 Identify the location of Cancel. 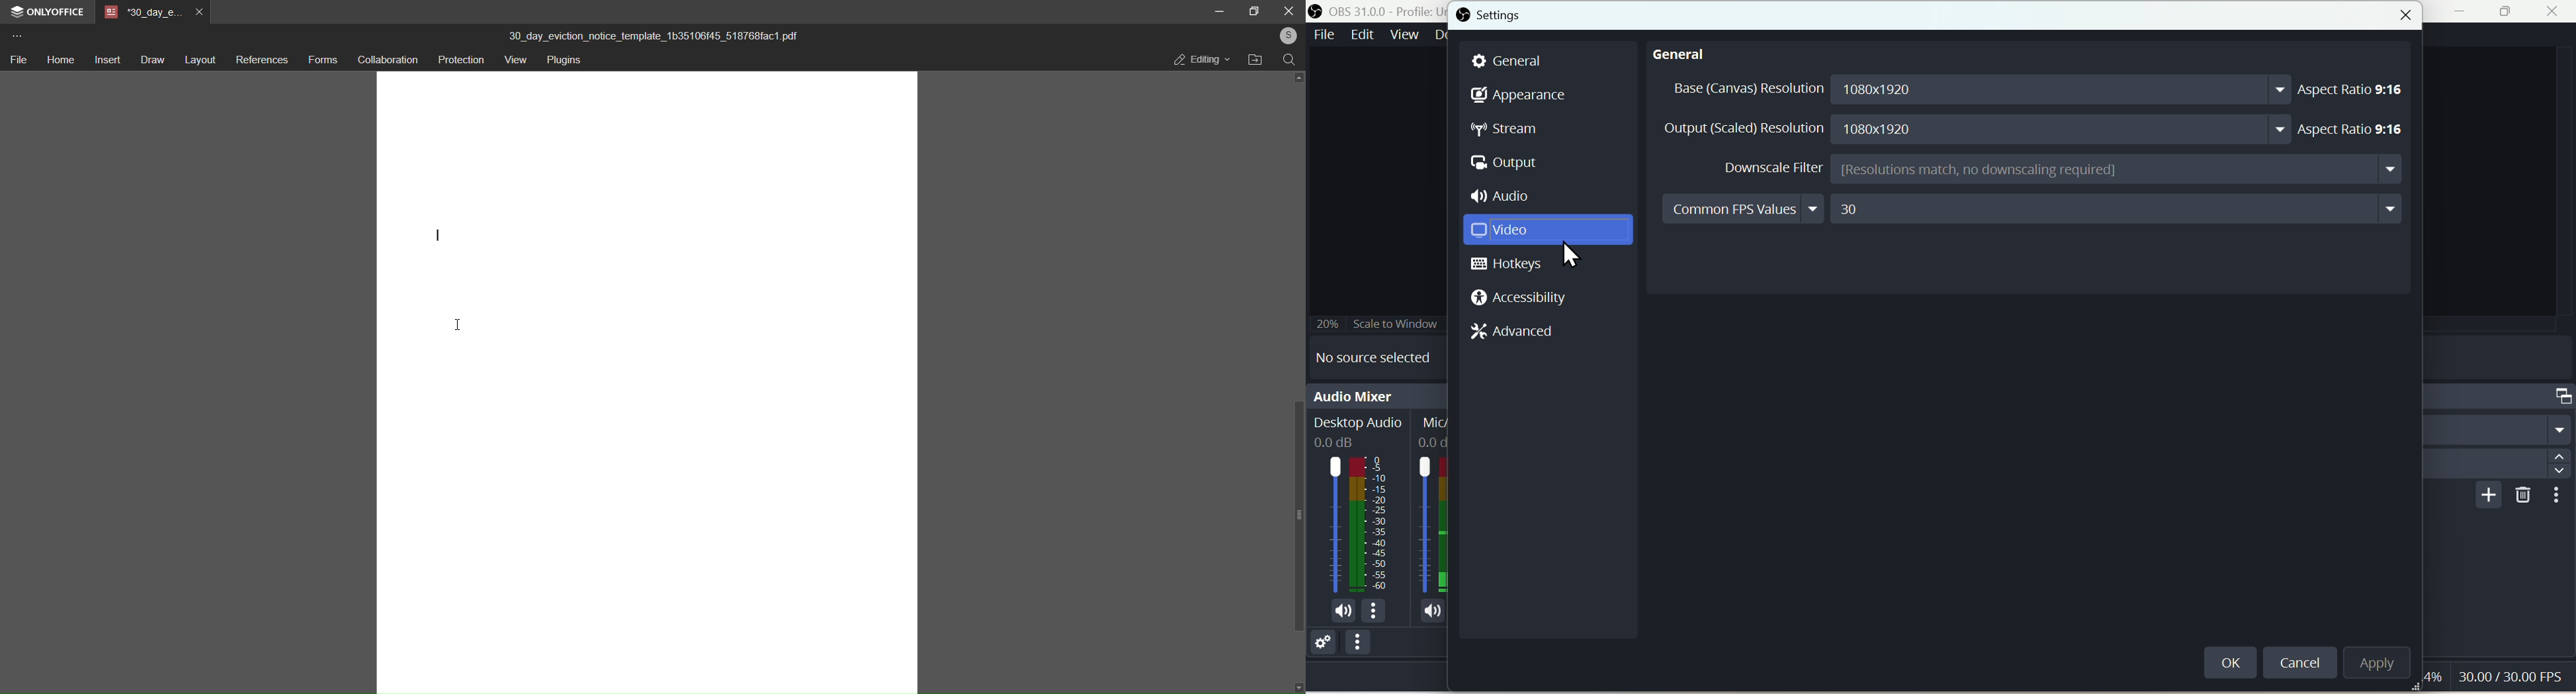
(2301, 663).